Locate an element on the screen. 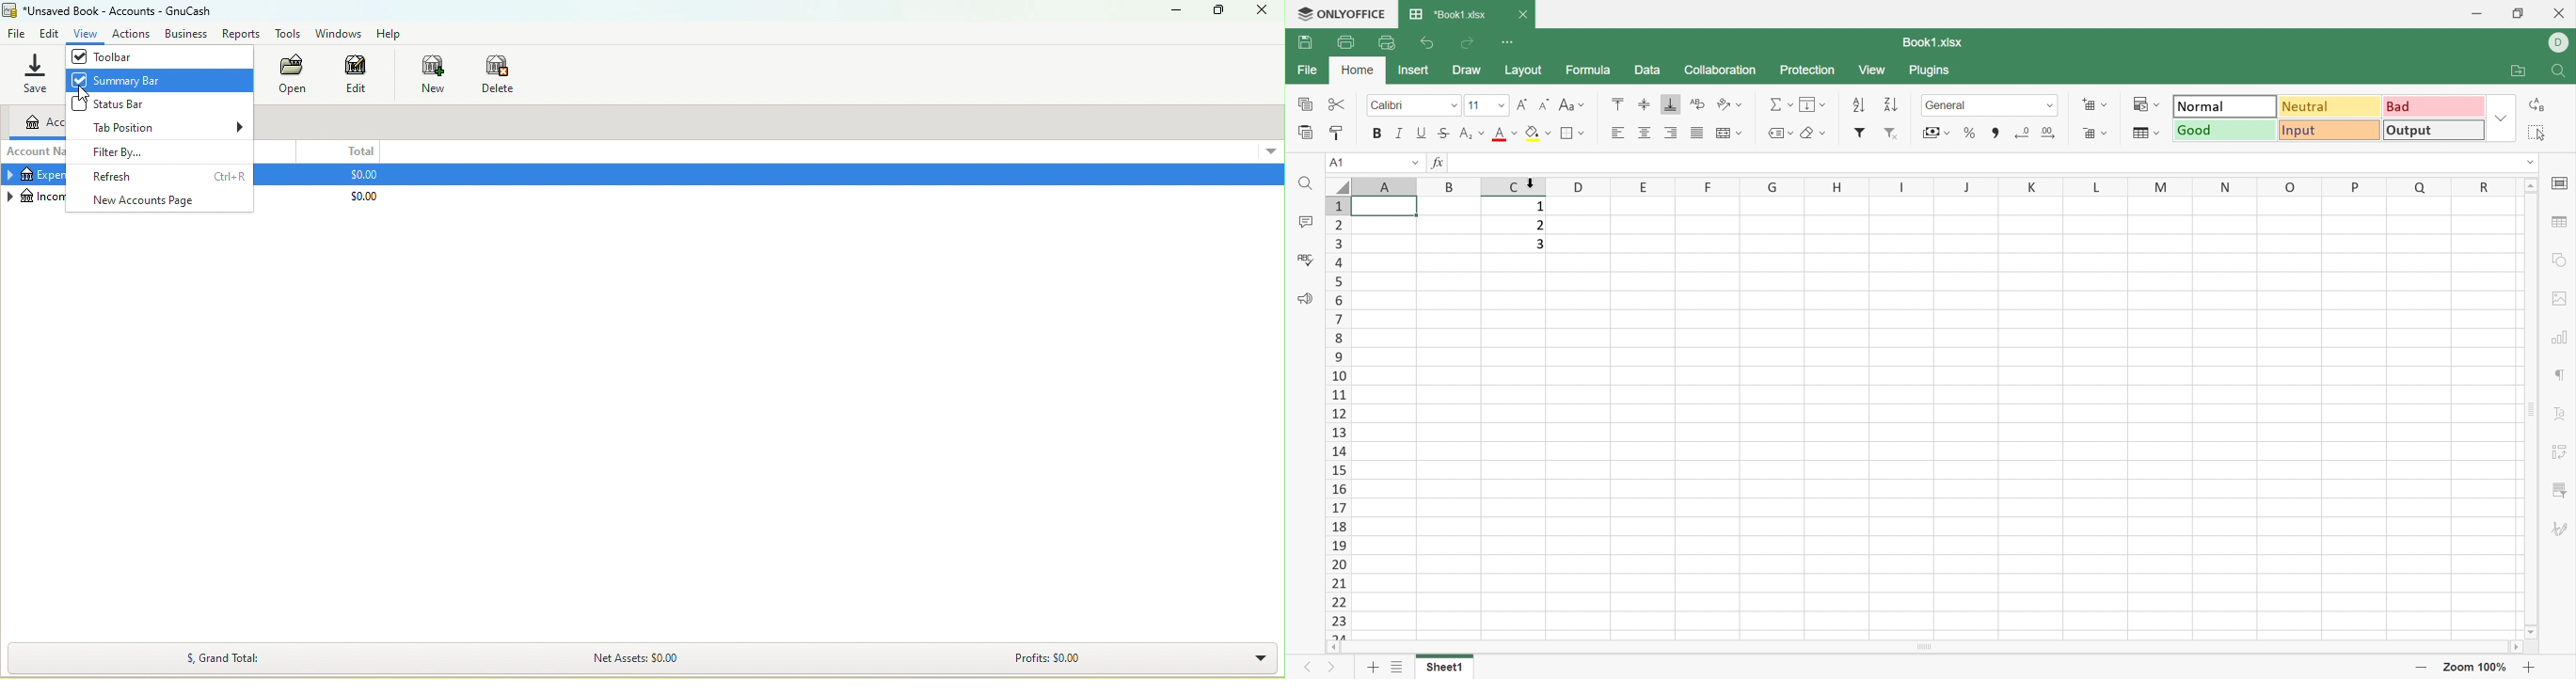 The width and height of the screenshot is (2576, 700). Business is located at coordinates (188, 35).